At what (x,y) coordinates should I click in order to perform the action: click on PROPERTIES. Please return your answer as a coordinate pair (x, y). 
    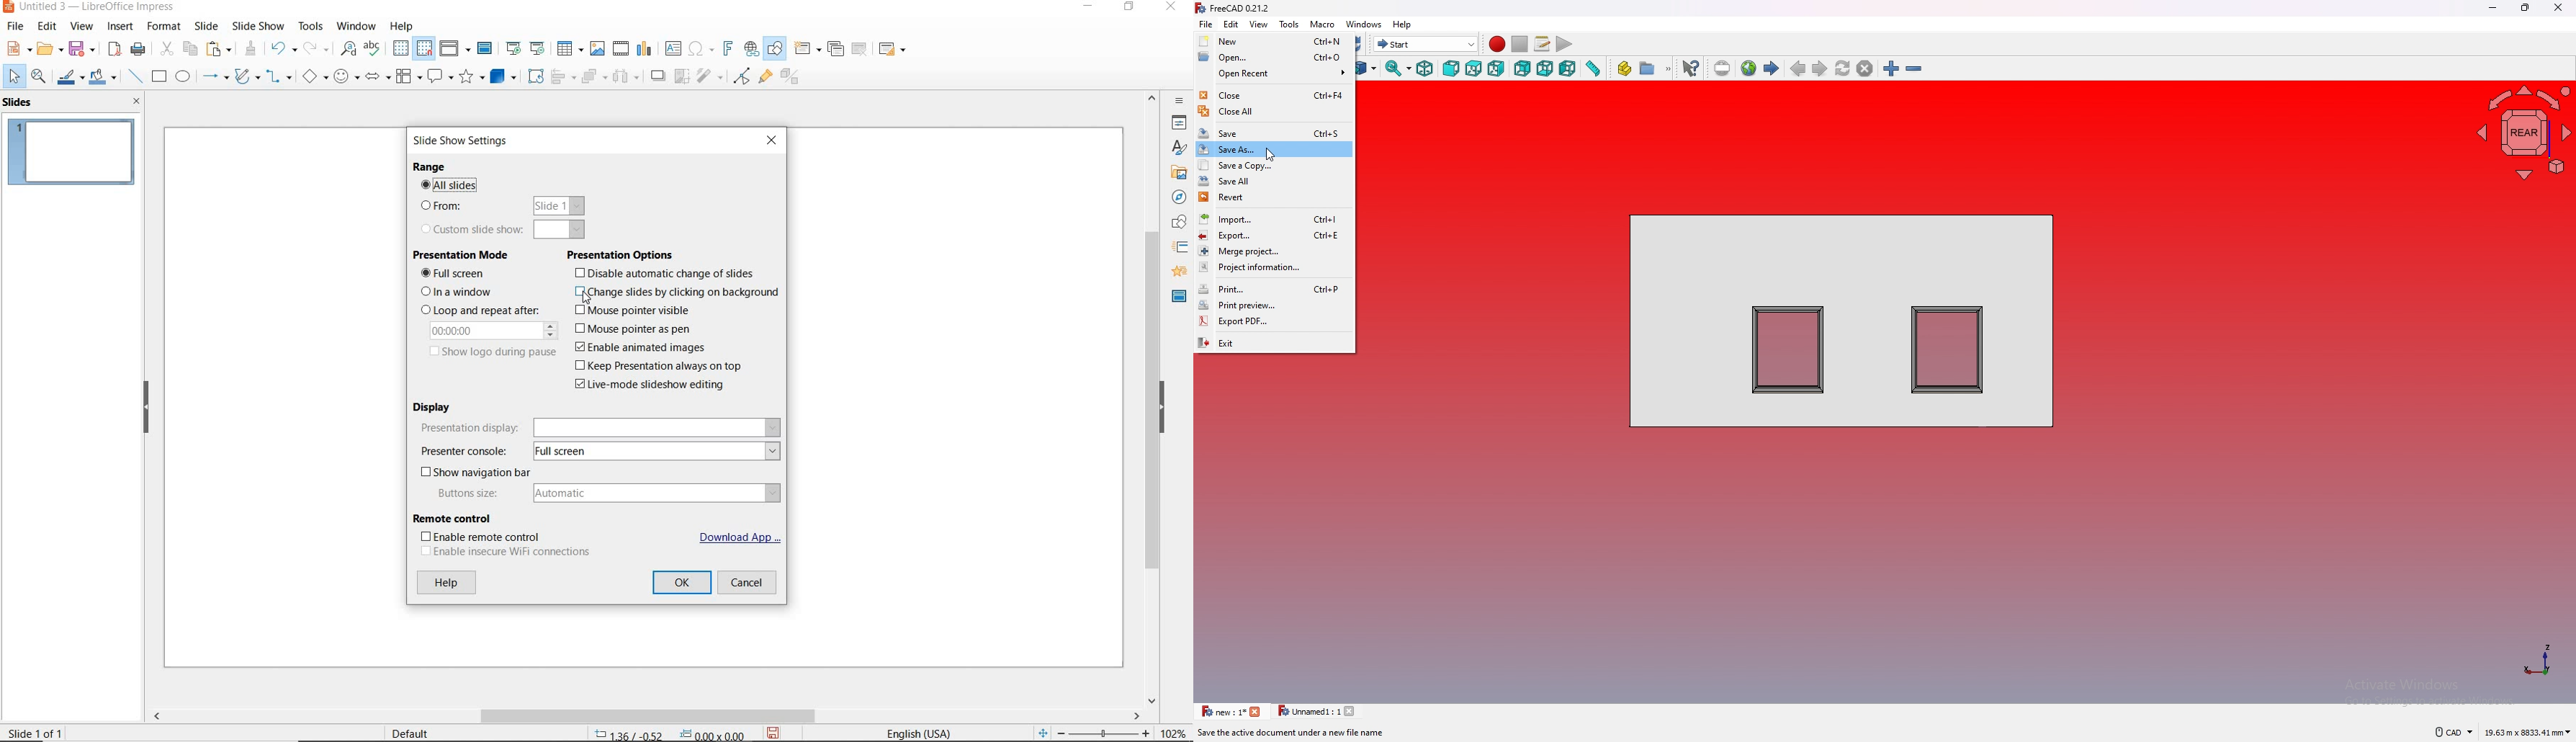
    Looking at the image, I should click on (1179, 124).